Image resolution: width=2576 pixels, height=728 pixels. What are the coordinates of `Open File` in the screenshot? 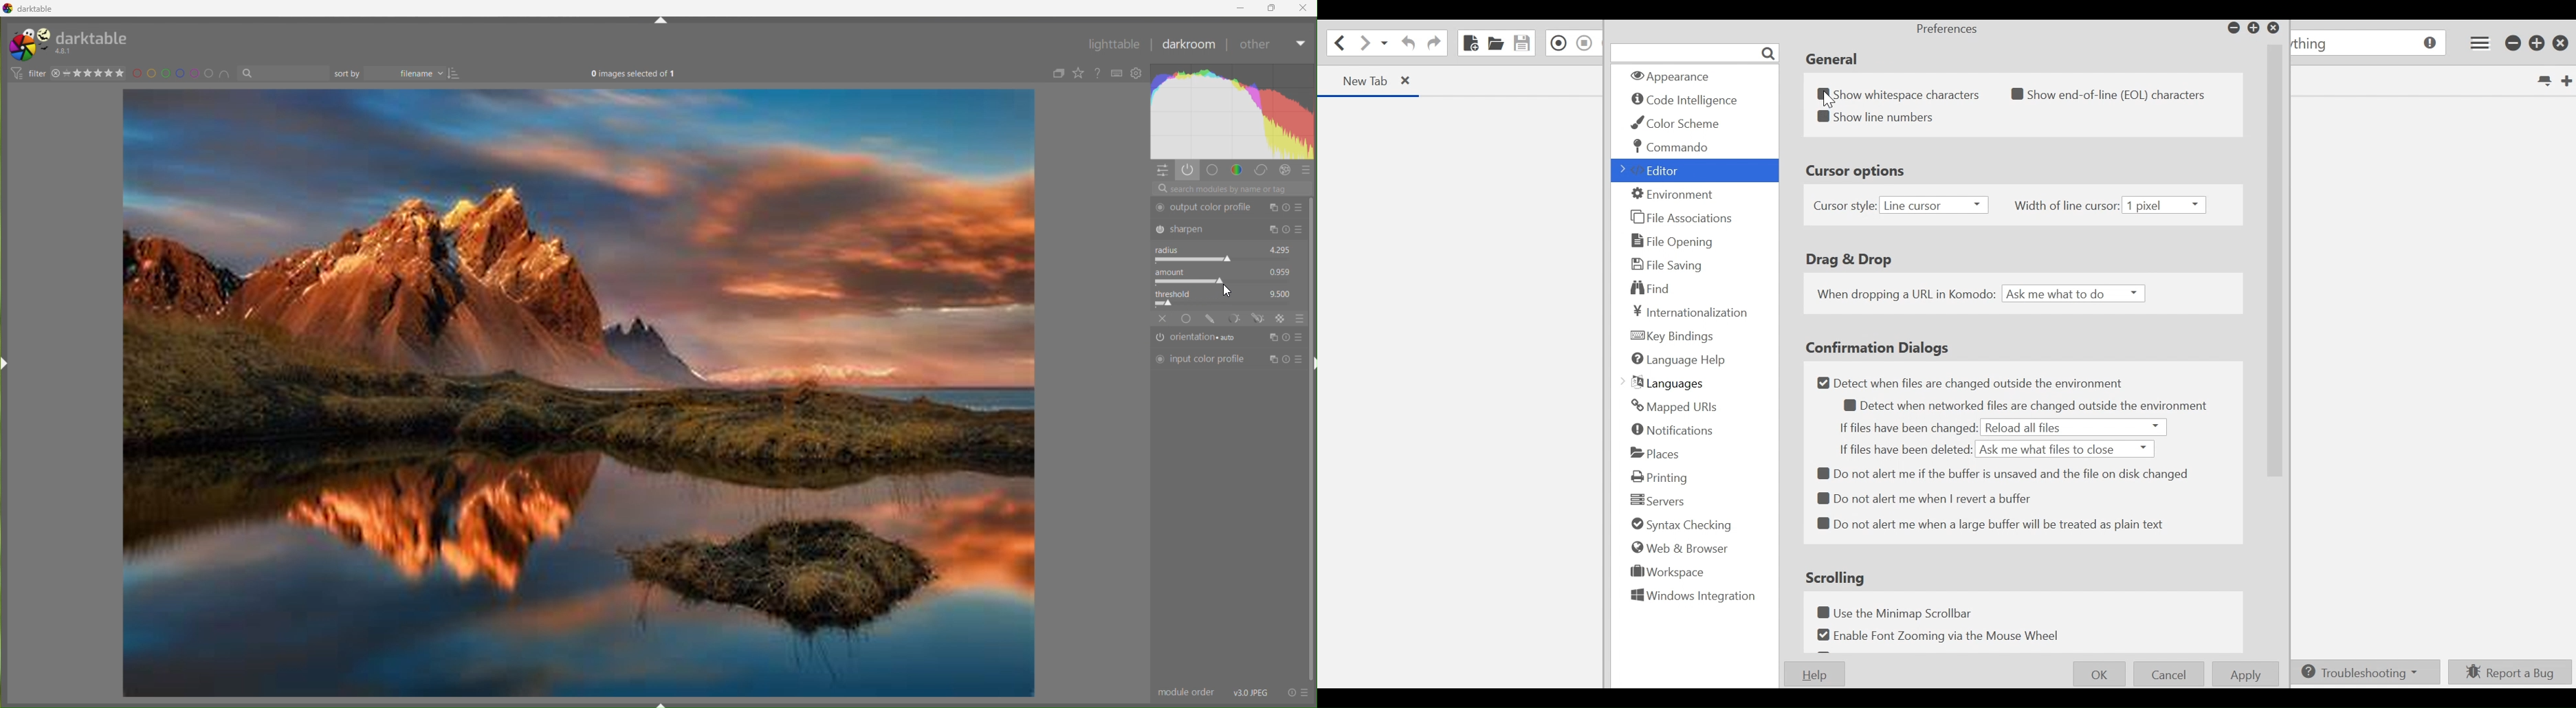 It's located at (1495, 43).